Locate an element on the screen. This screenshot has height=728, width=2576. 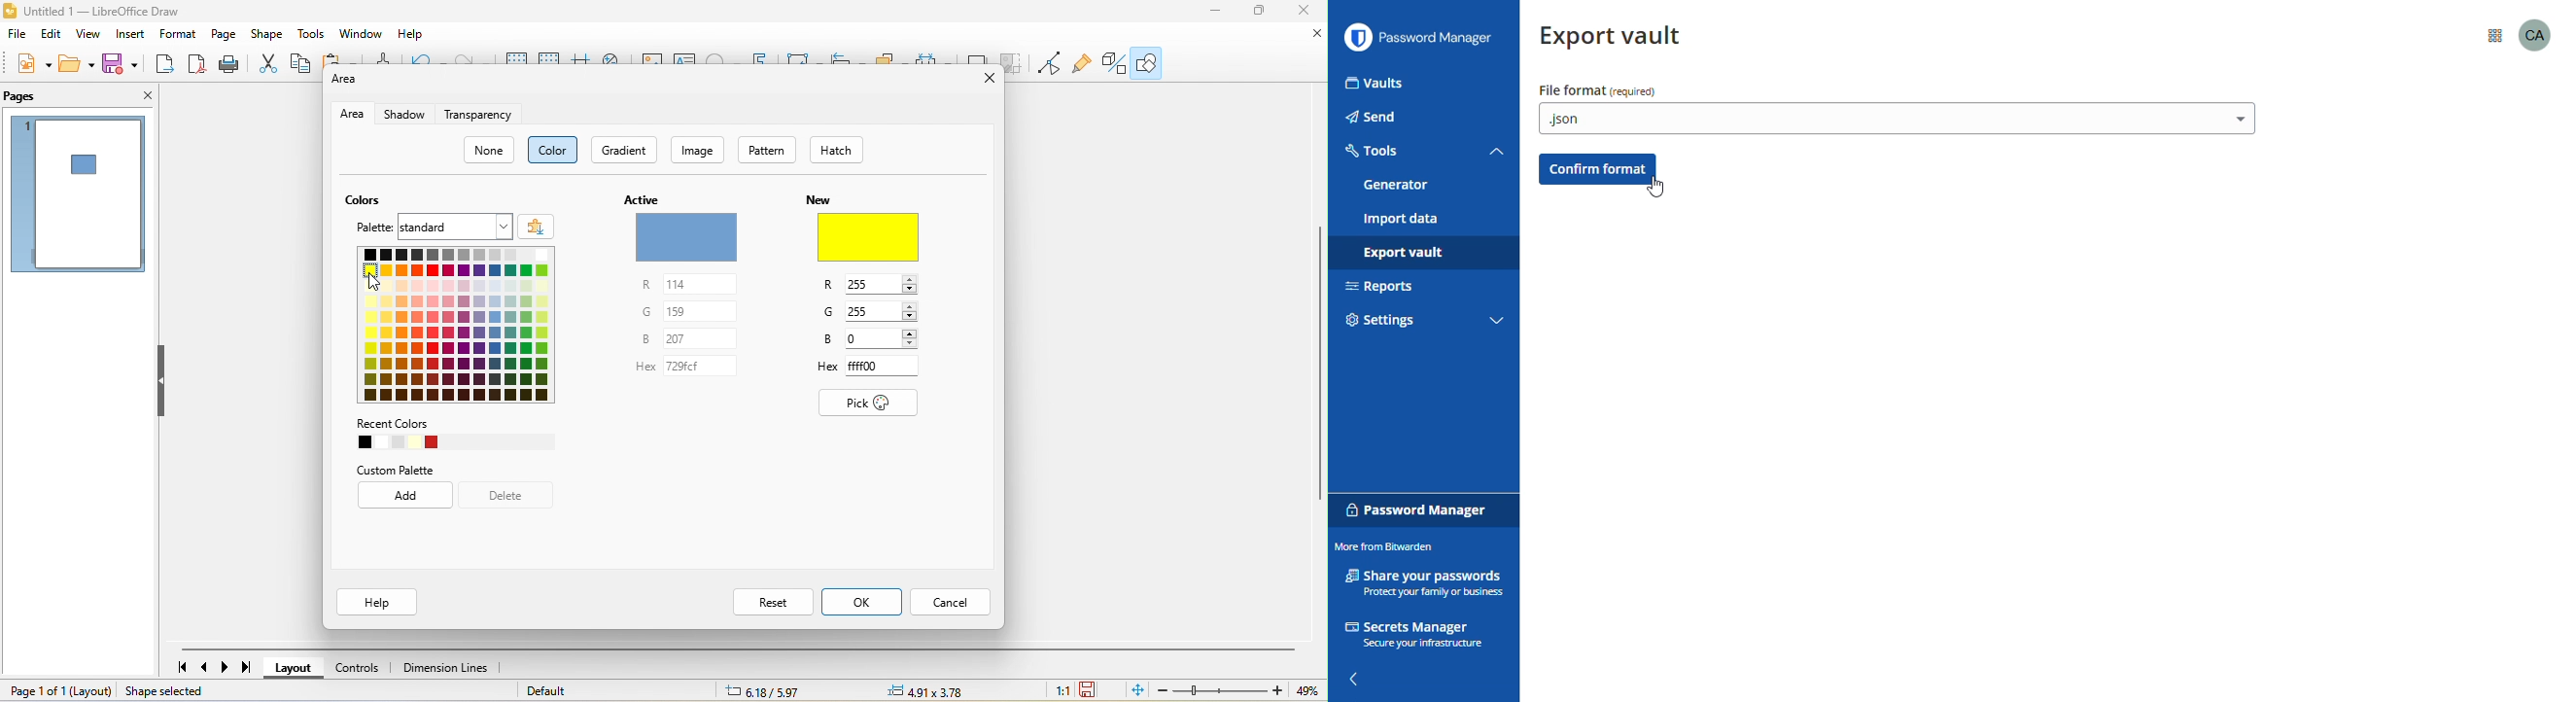
file format (required) is located at coordinates (1597, 90).